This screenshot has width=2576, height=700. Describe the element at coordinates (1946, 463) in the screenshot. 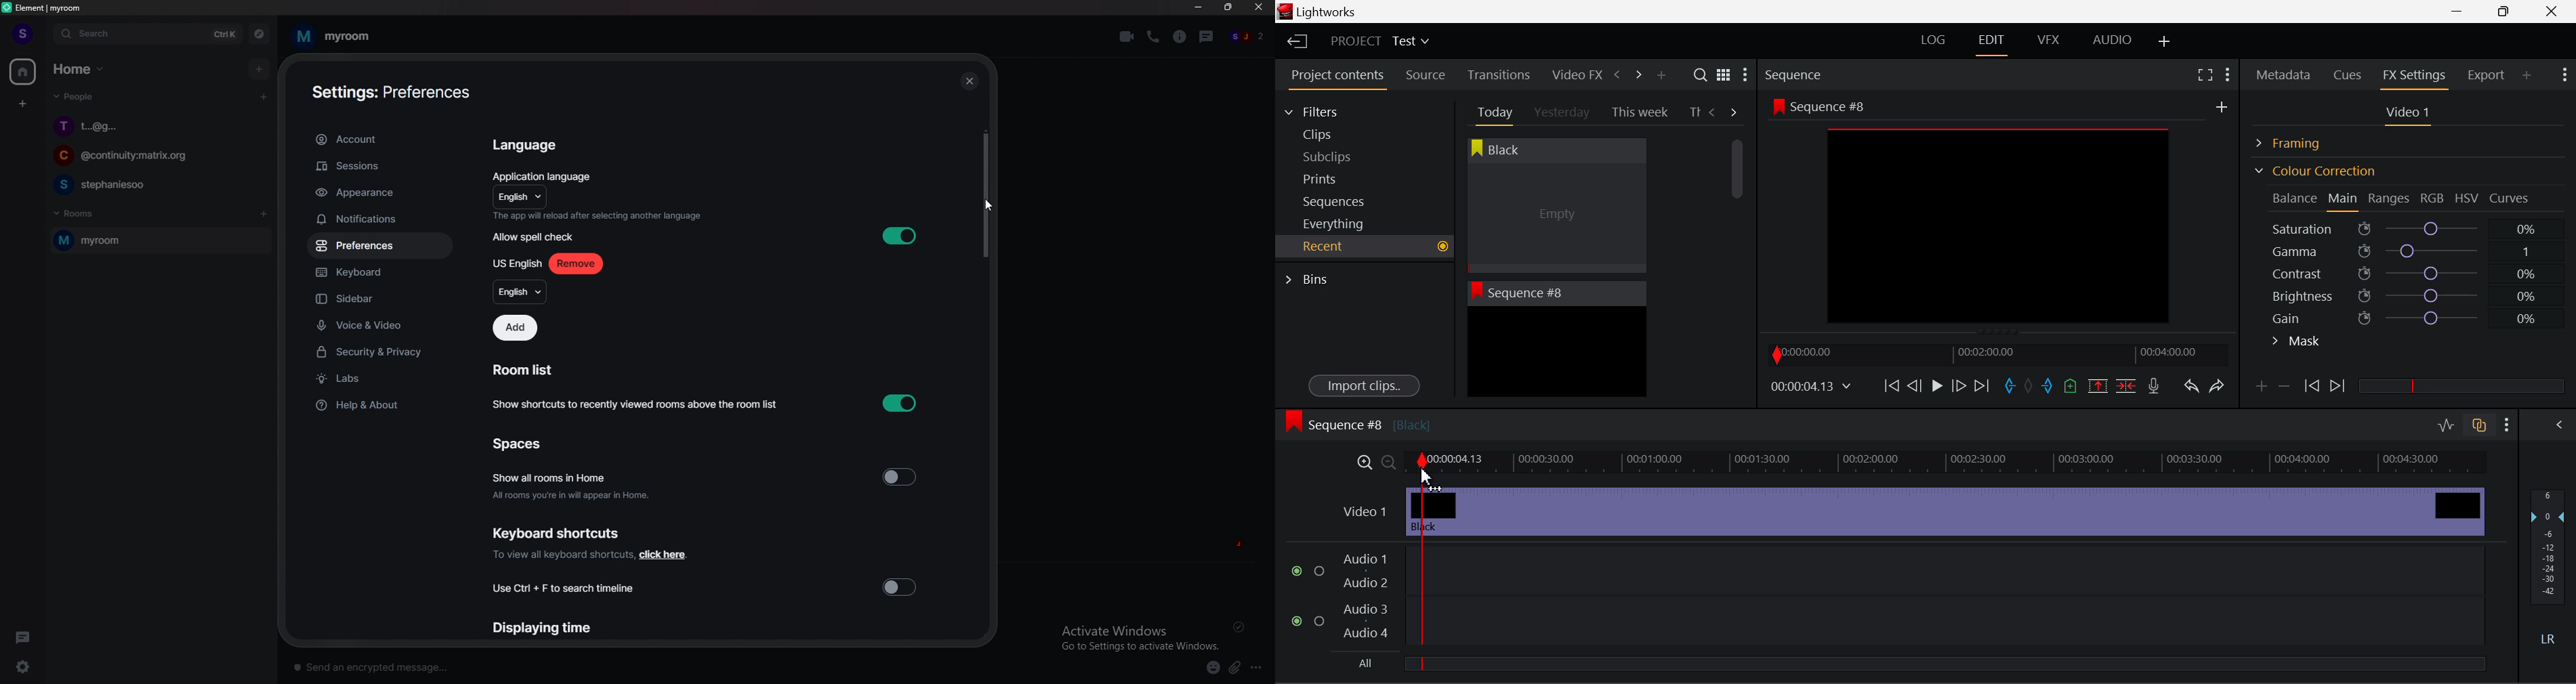

I see `Project Timeline` at that location.